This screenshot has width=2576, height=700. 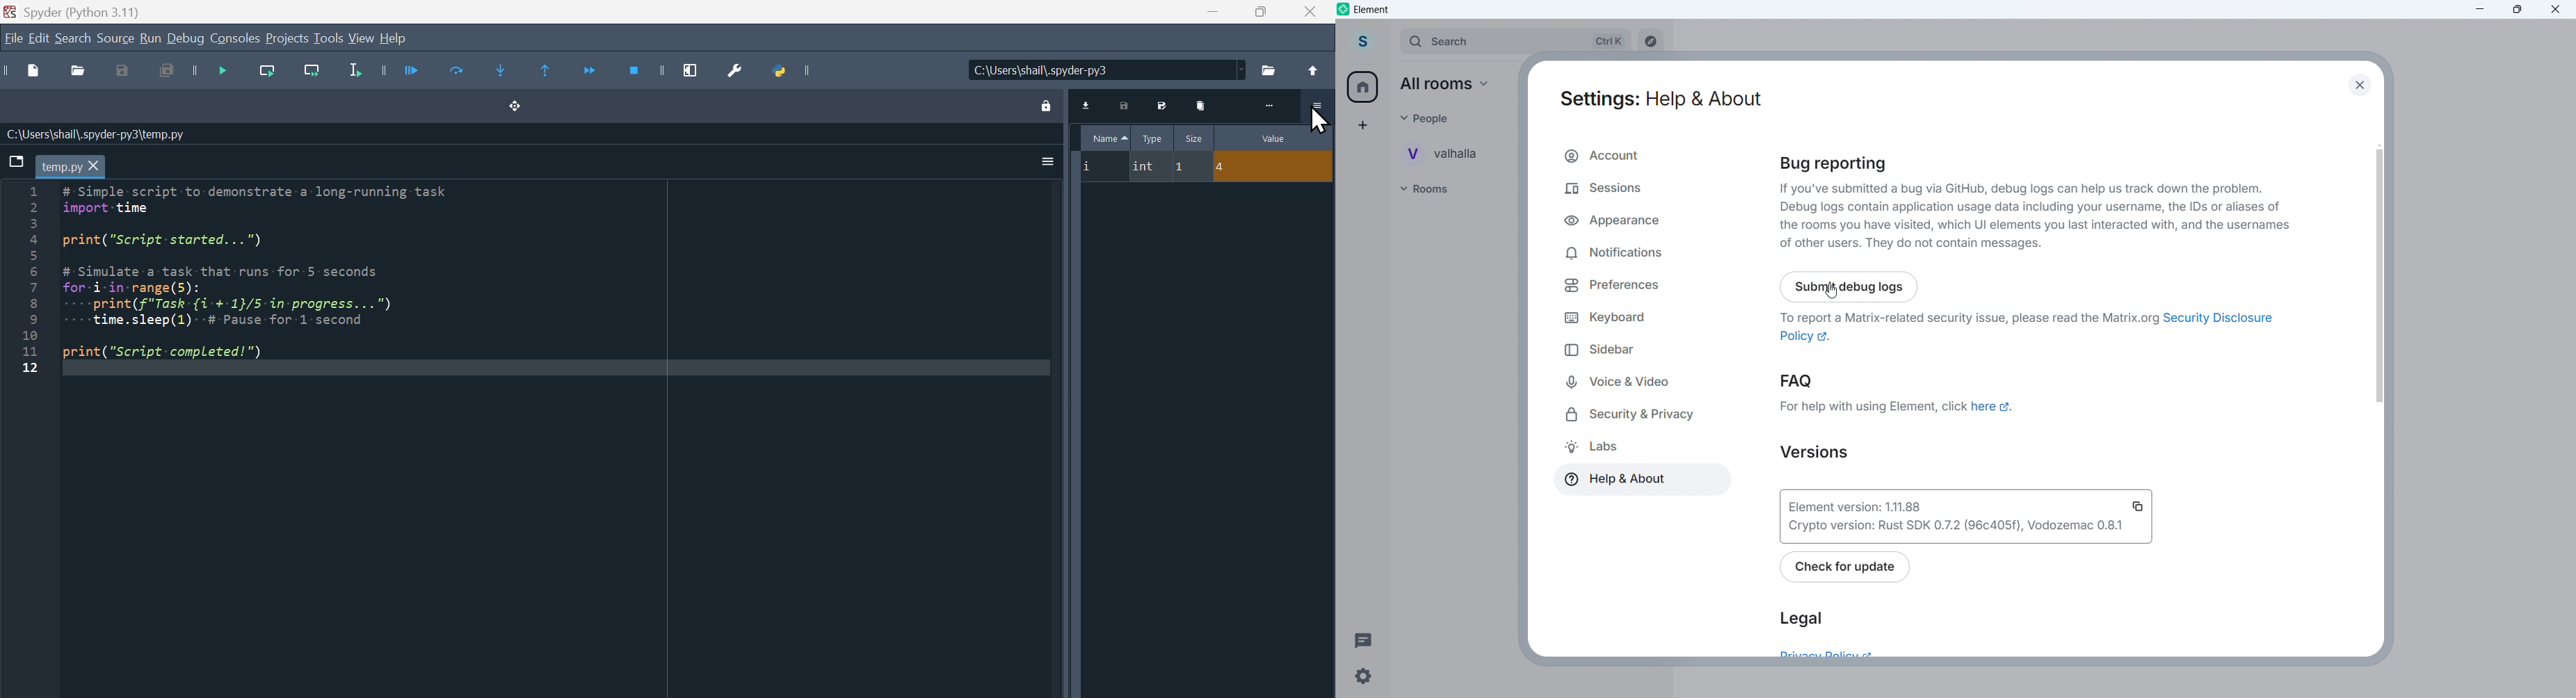 I want to click on spyder, so click(x=74, y=11).